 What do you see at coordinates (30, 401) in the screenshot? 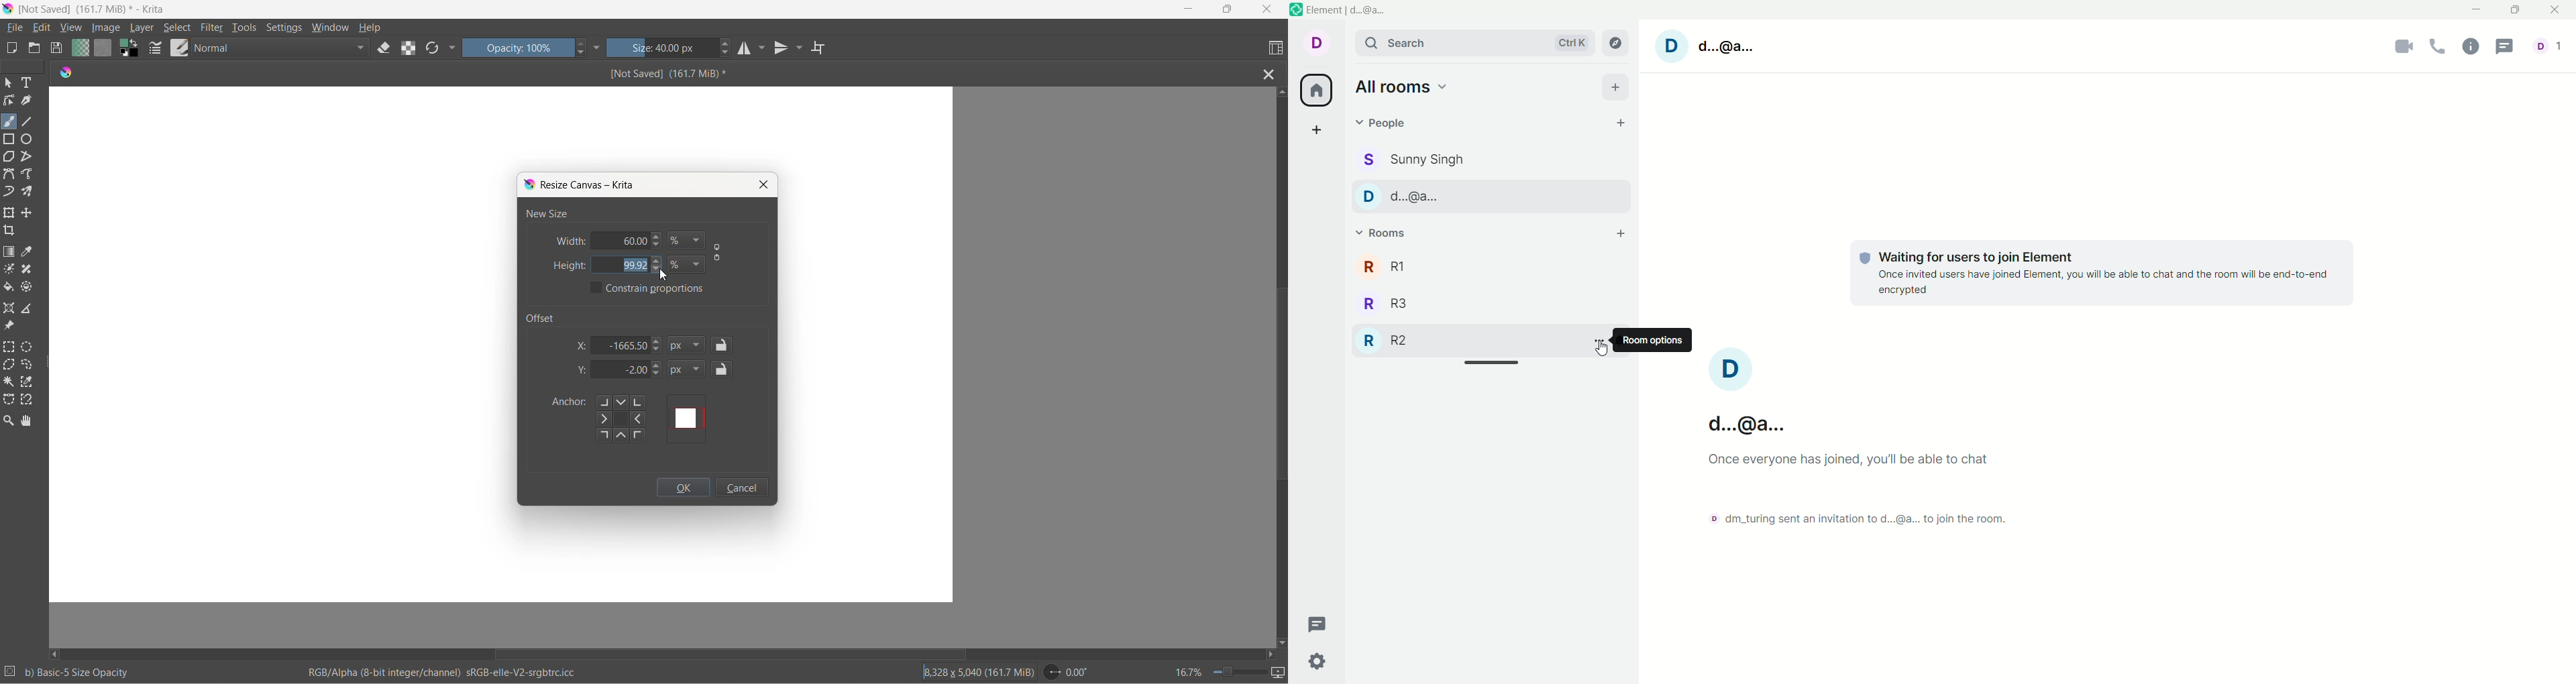
I see `magnetic curve selection tool` at bounding box center [30, 401].